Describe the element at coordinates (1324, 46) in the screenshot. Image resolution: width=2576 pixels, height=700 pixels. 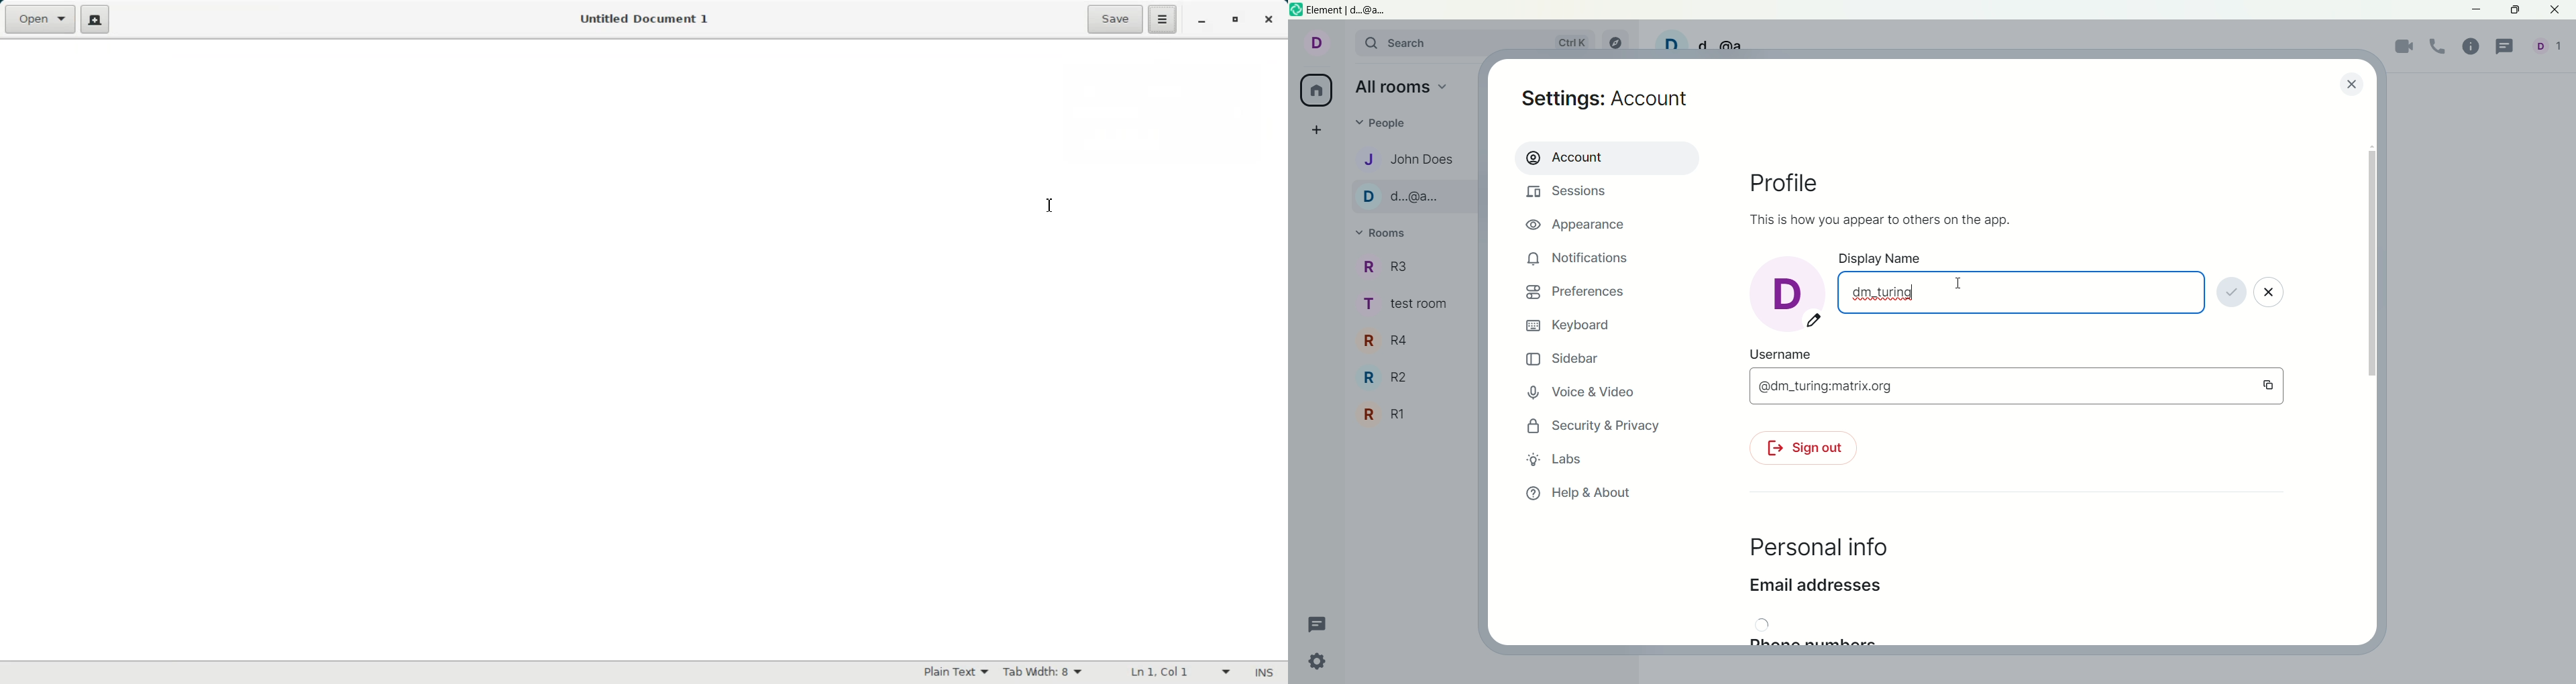
I see `account` at that location.